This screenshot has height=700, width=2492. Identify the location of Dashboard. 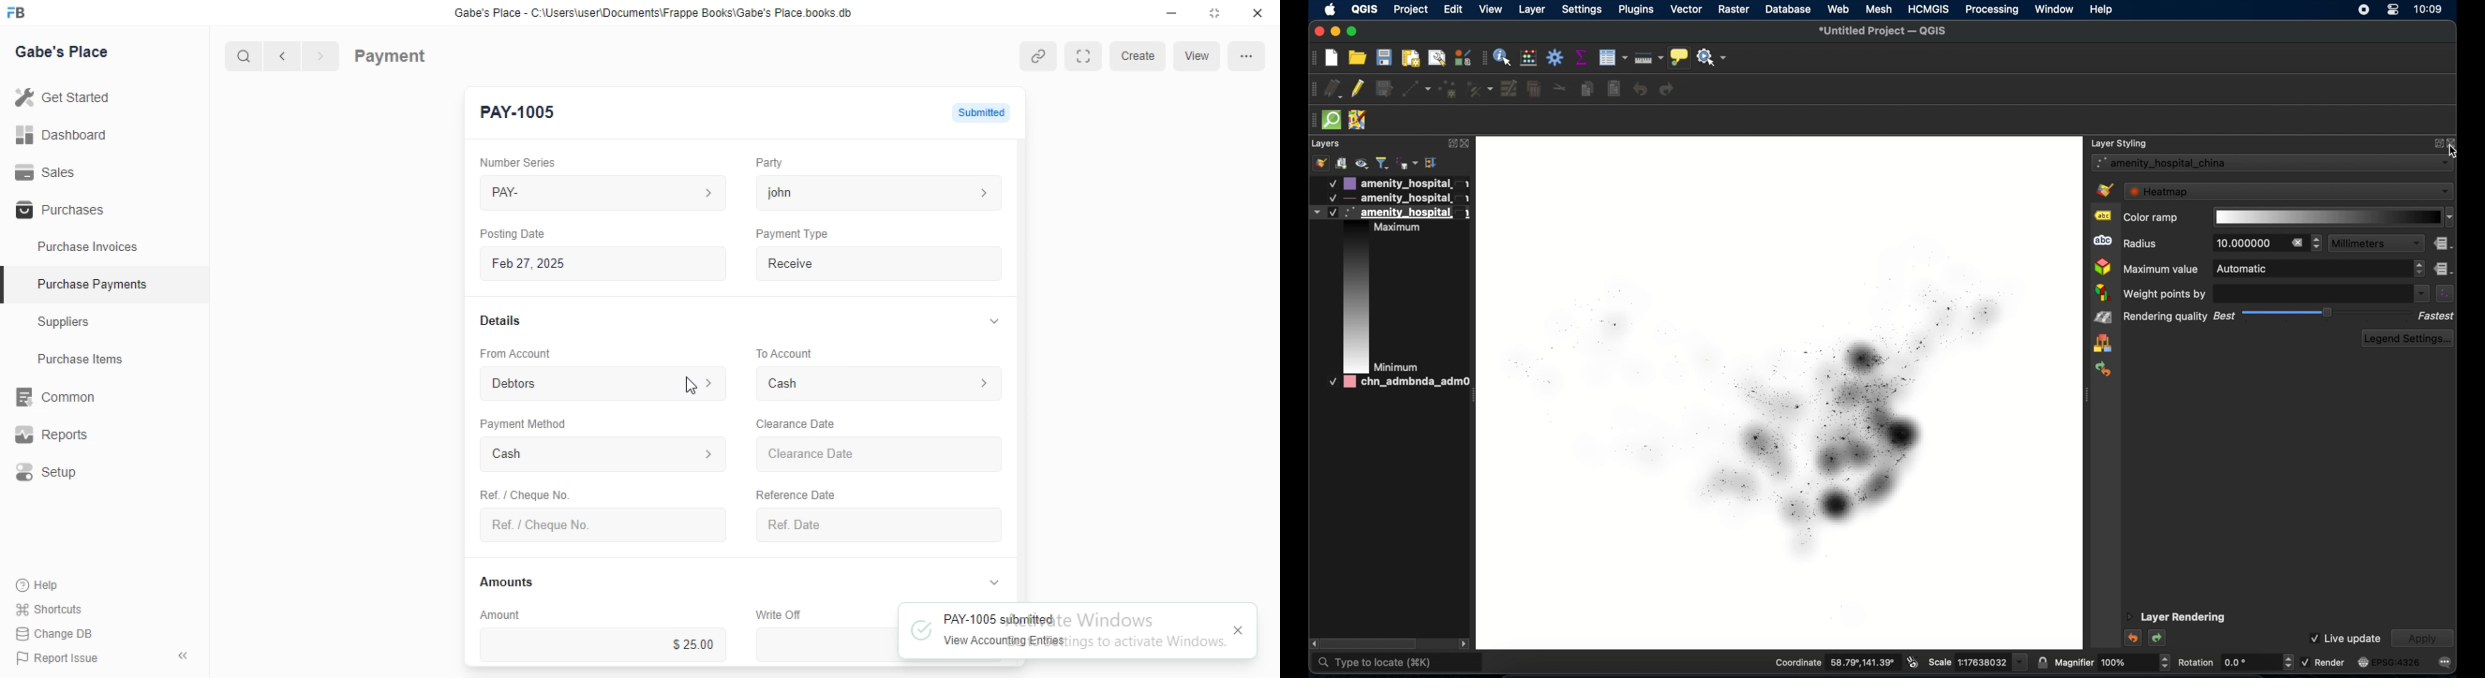
(61, 135).